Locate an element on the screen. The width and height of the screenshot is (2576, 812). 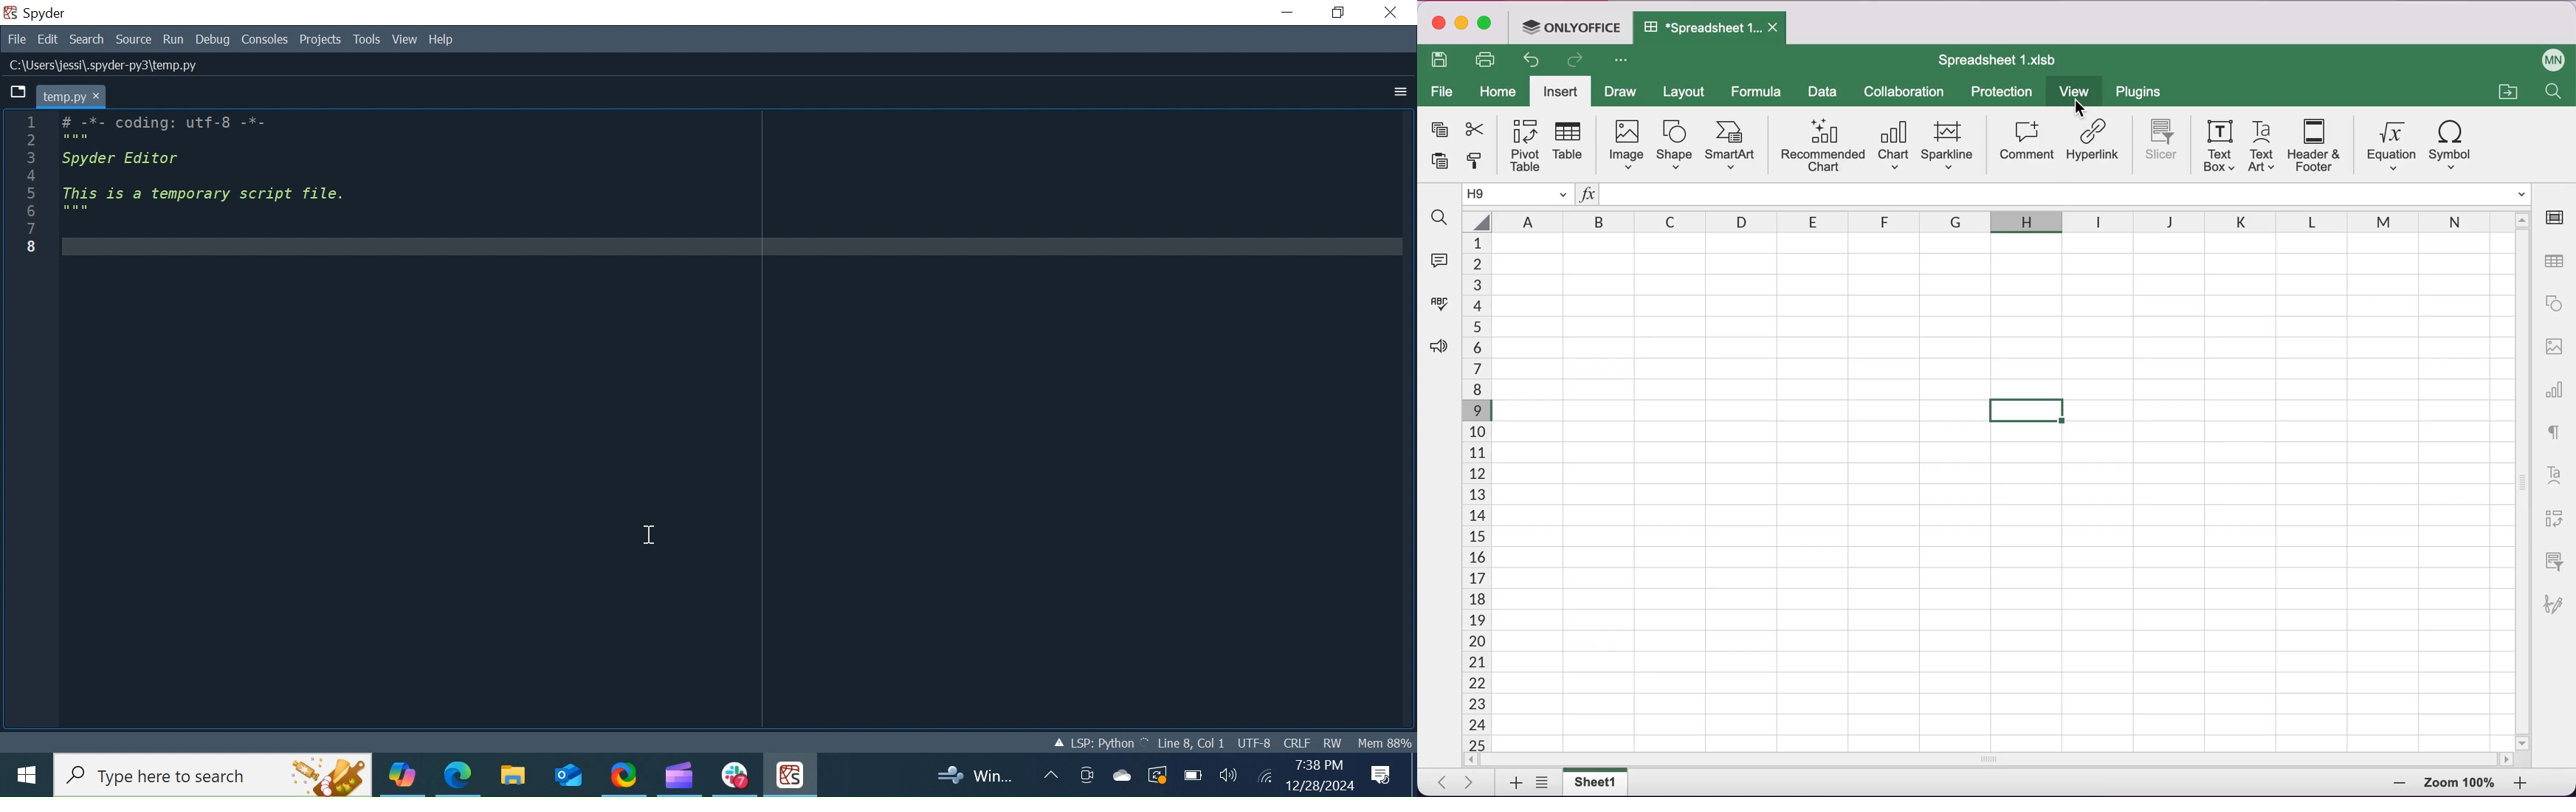
More Options is located at coordinates (1399, 92).